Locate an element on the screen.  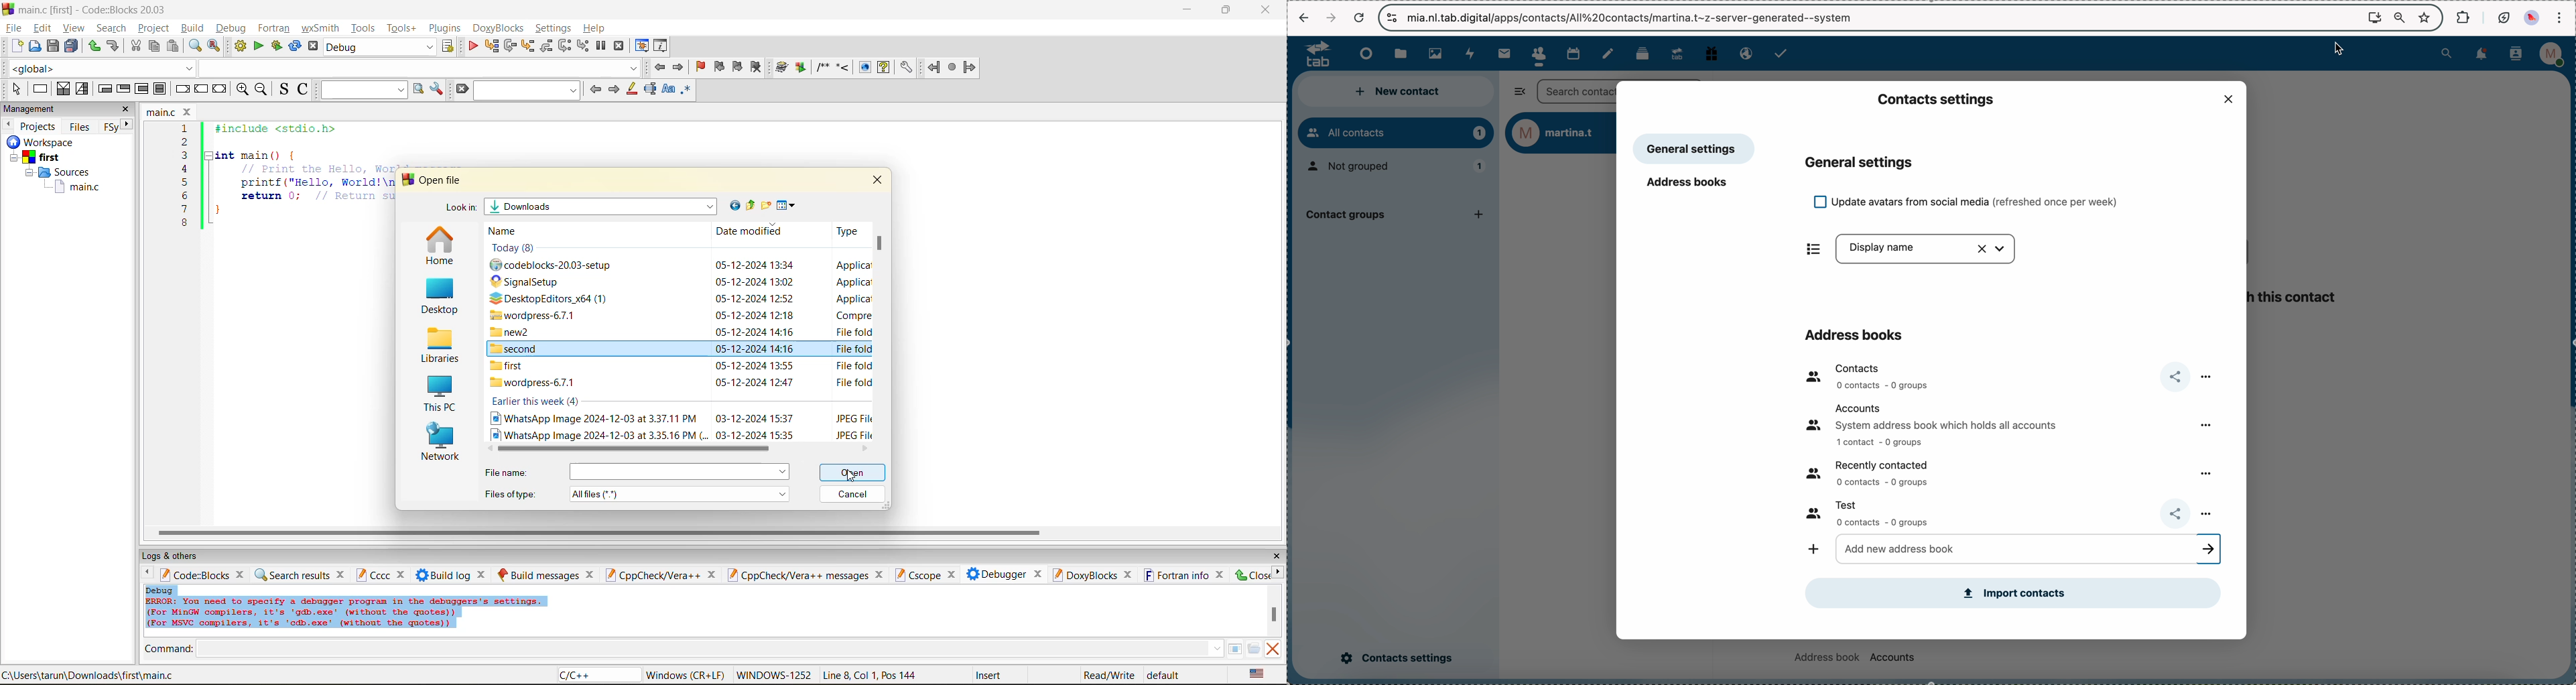
highlight is located at coordinates (631, 90).